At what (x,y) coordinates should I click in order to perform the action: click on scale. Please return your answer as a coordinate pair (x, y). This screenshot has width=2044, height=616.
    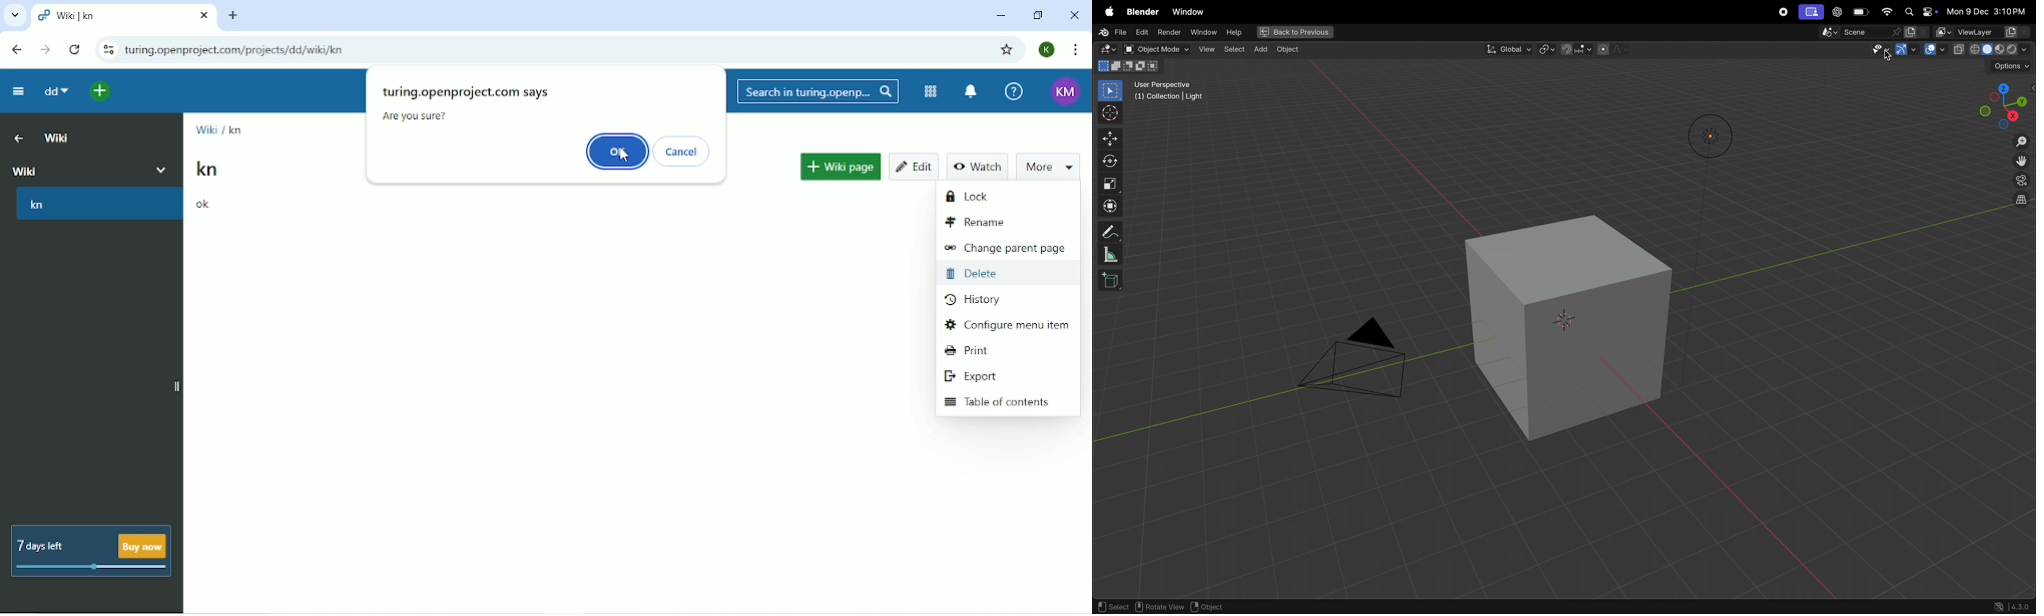
    Looking at the image, I should click on (1110, 254).